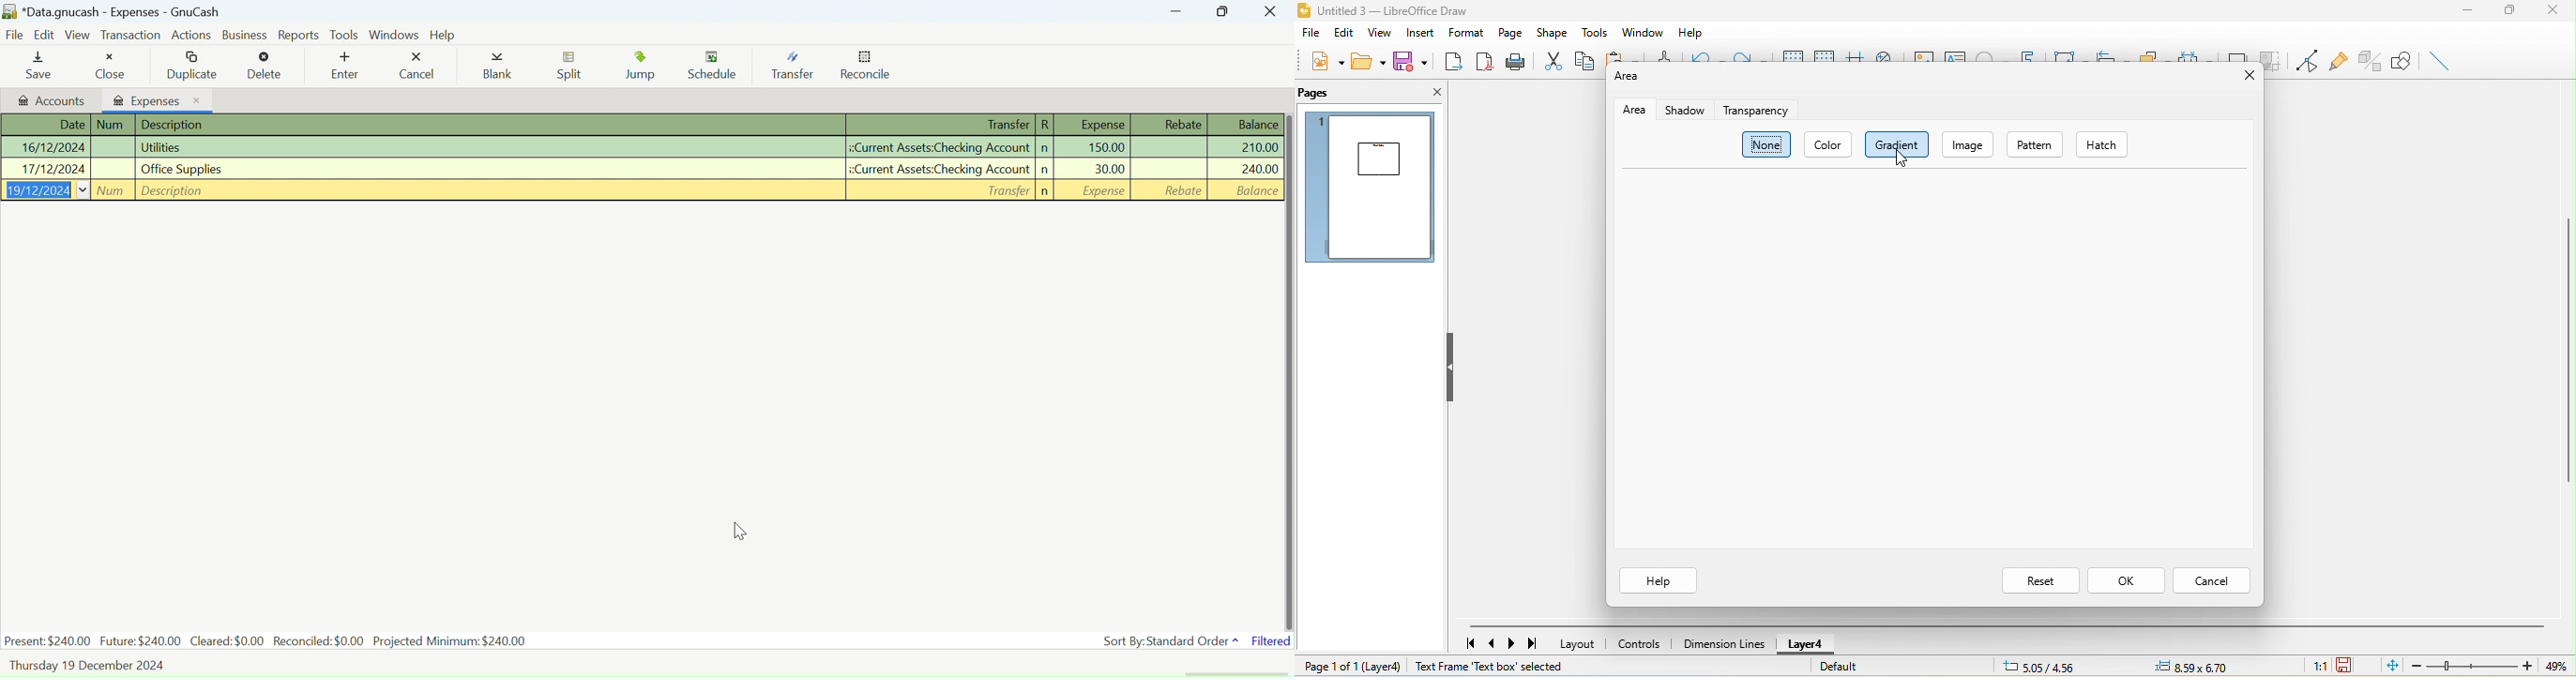  What do you see at coordinates (2443, 61) in the screenshot?
I see `insert line` at bounding box center [2443, 61].